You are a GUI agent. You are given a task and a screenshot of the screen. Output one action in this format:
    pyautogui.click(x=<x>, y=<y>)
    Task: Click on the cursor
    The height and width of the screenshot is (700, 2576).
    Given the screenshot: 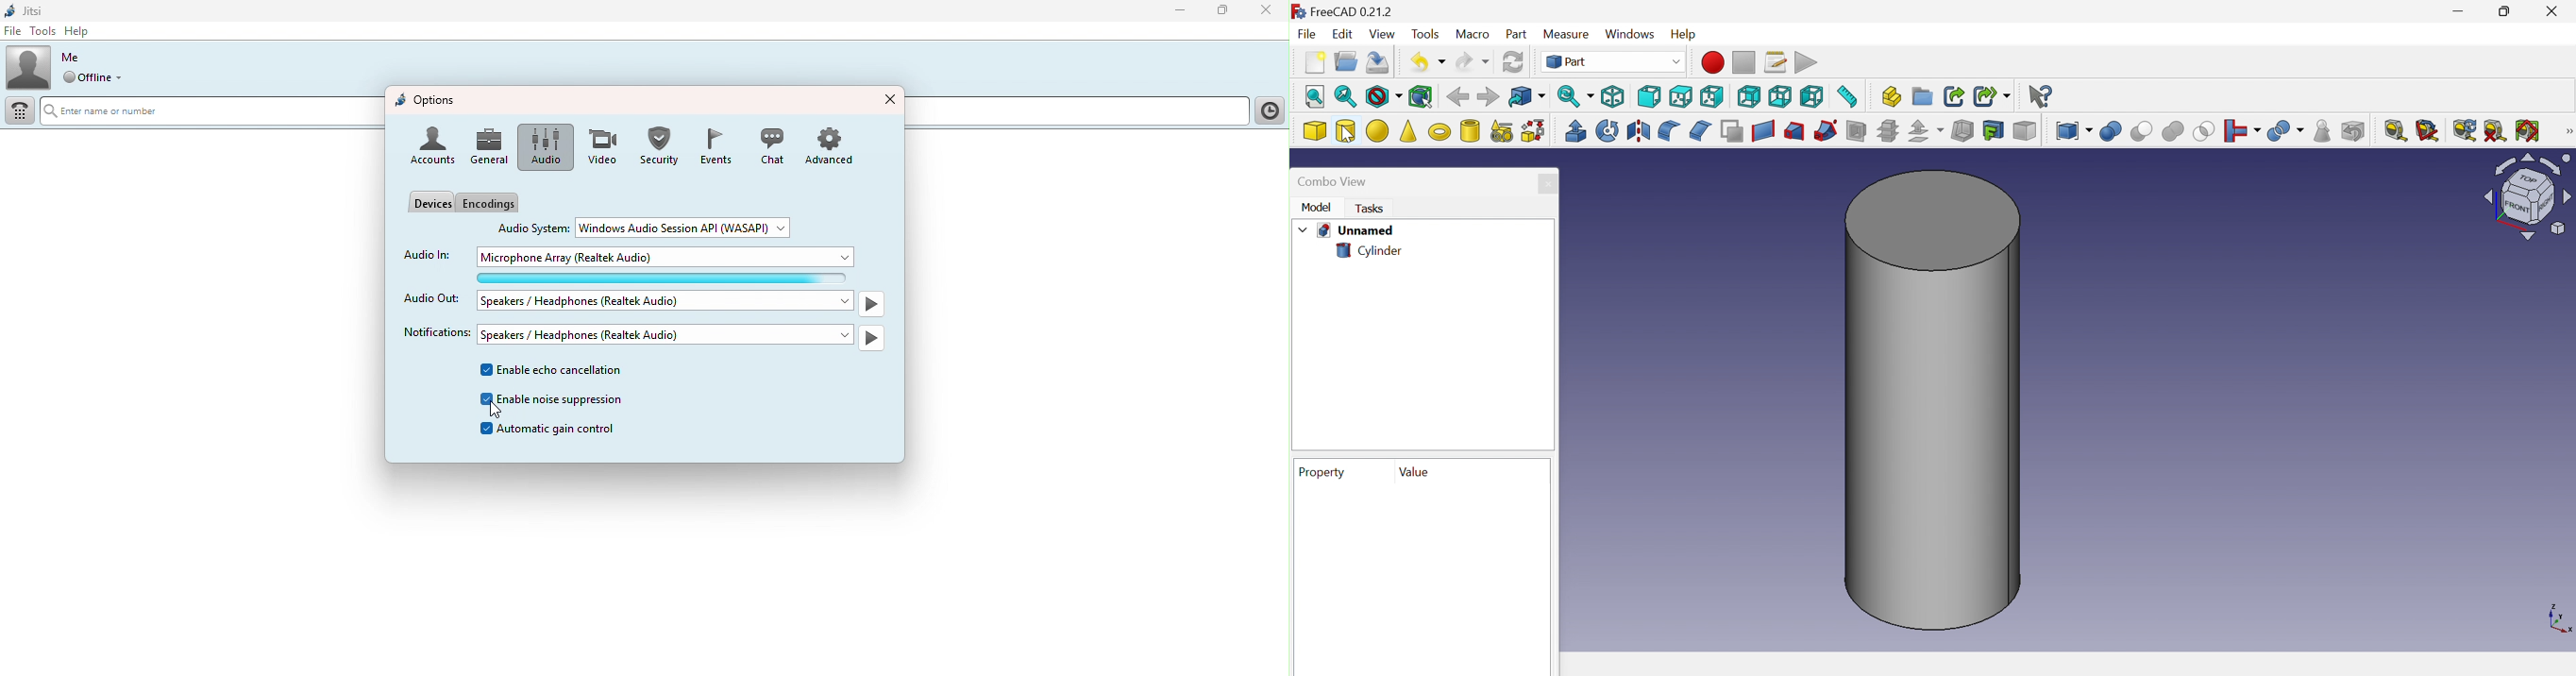 What is the action you would take?
    pyautogui.click(x=493, y=414)
    